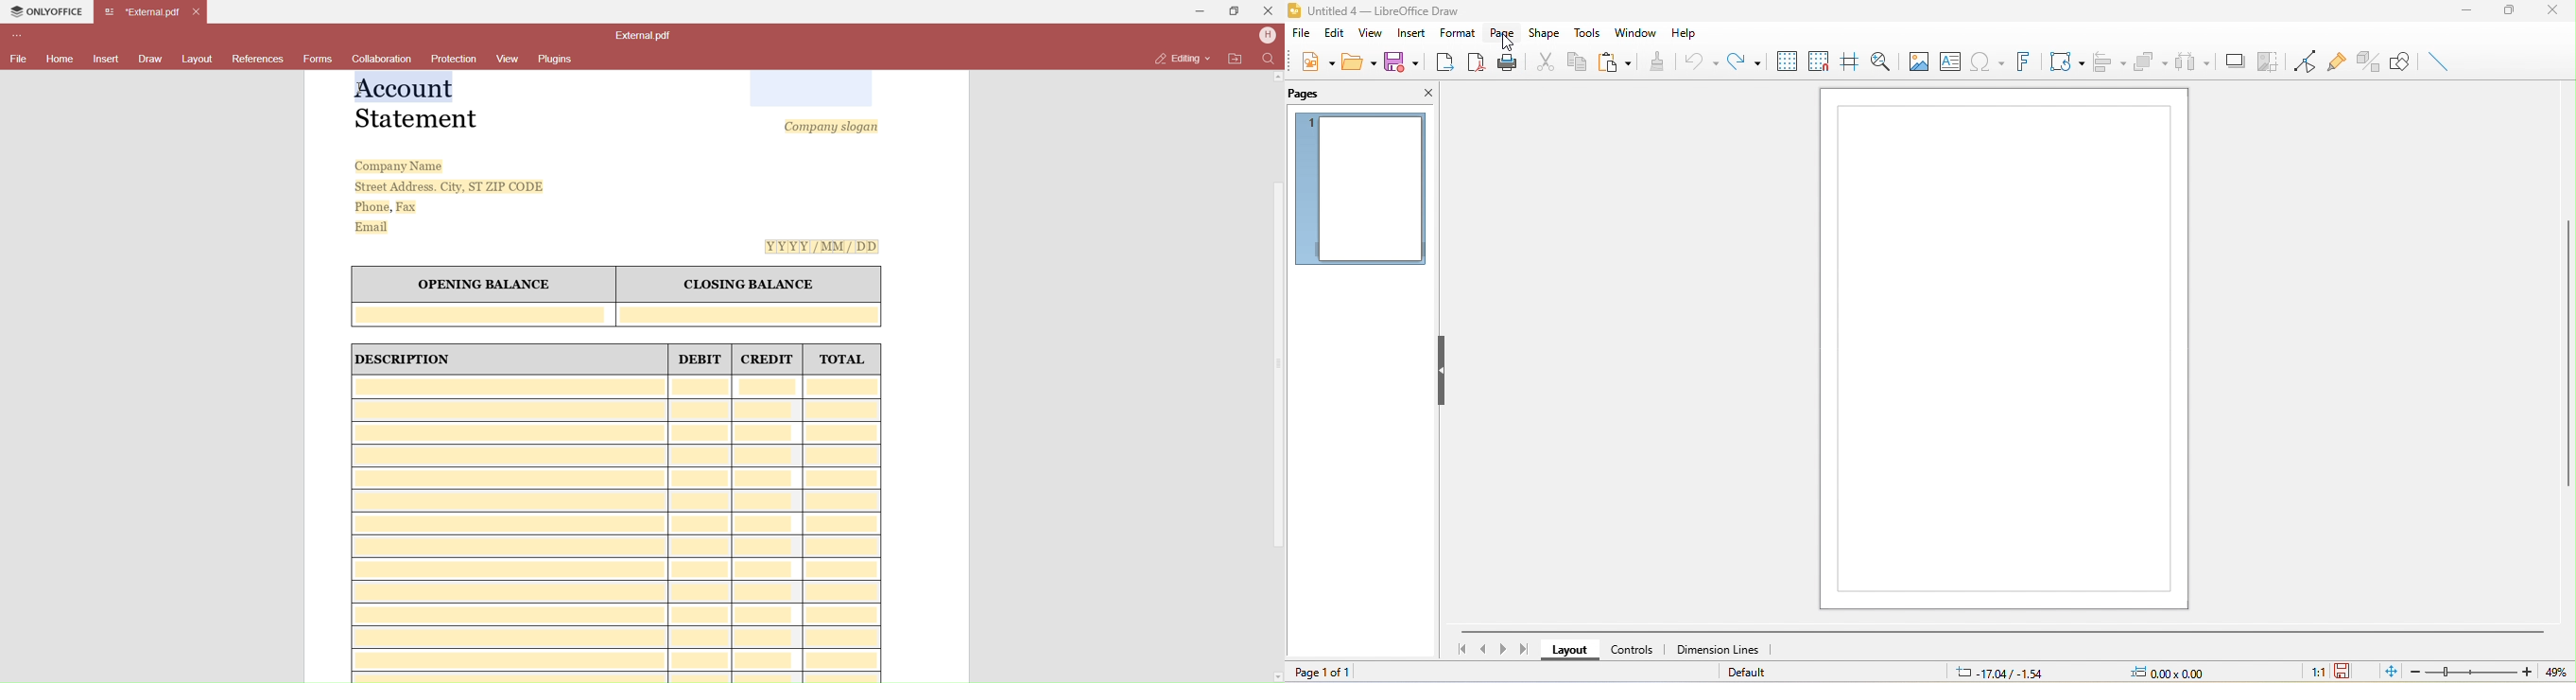  What do you see at coordinates (1541, 63) in the screenshot?
I see `cut` at bounding box center [1541, 63].